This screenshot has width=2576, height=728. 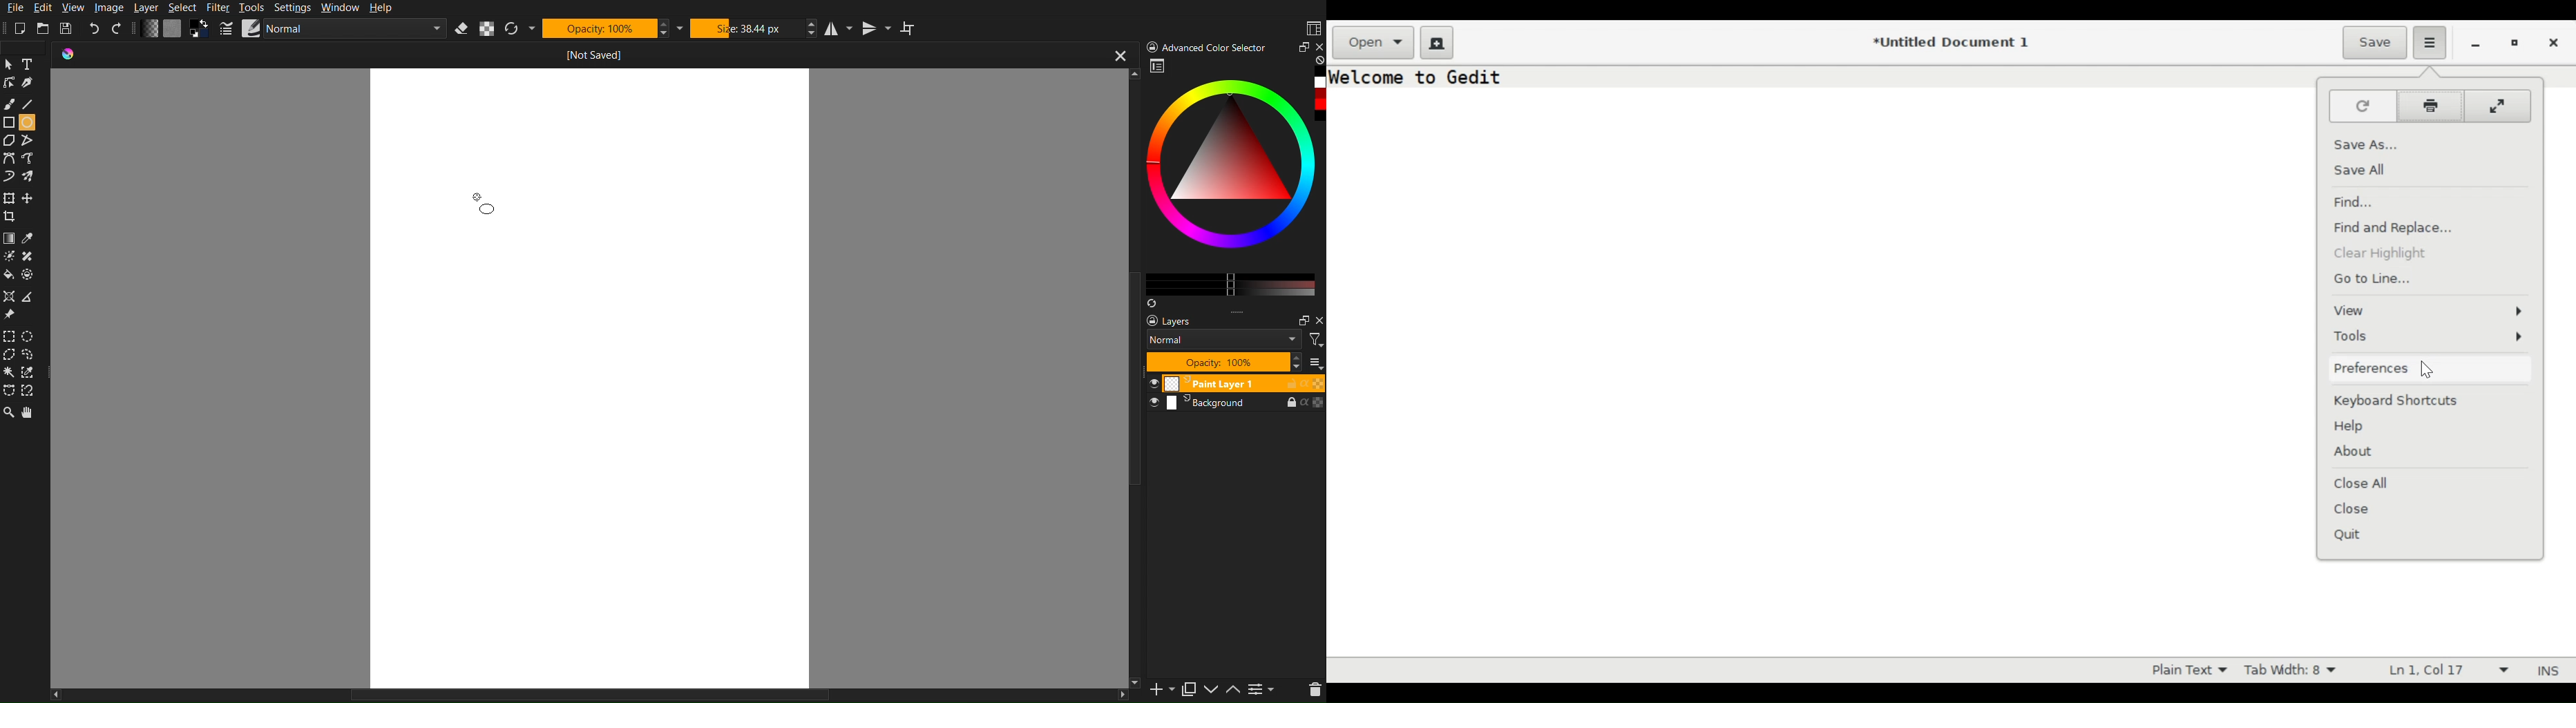 What do you see at coordinates (148, 8) in the screenshot?
I see `Layer` at bounding box center [148, 8].